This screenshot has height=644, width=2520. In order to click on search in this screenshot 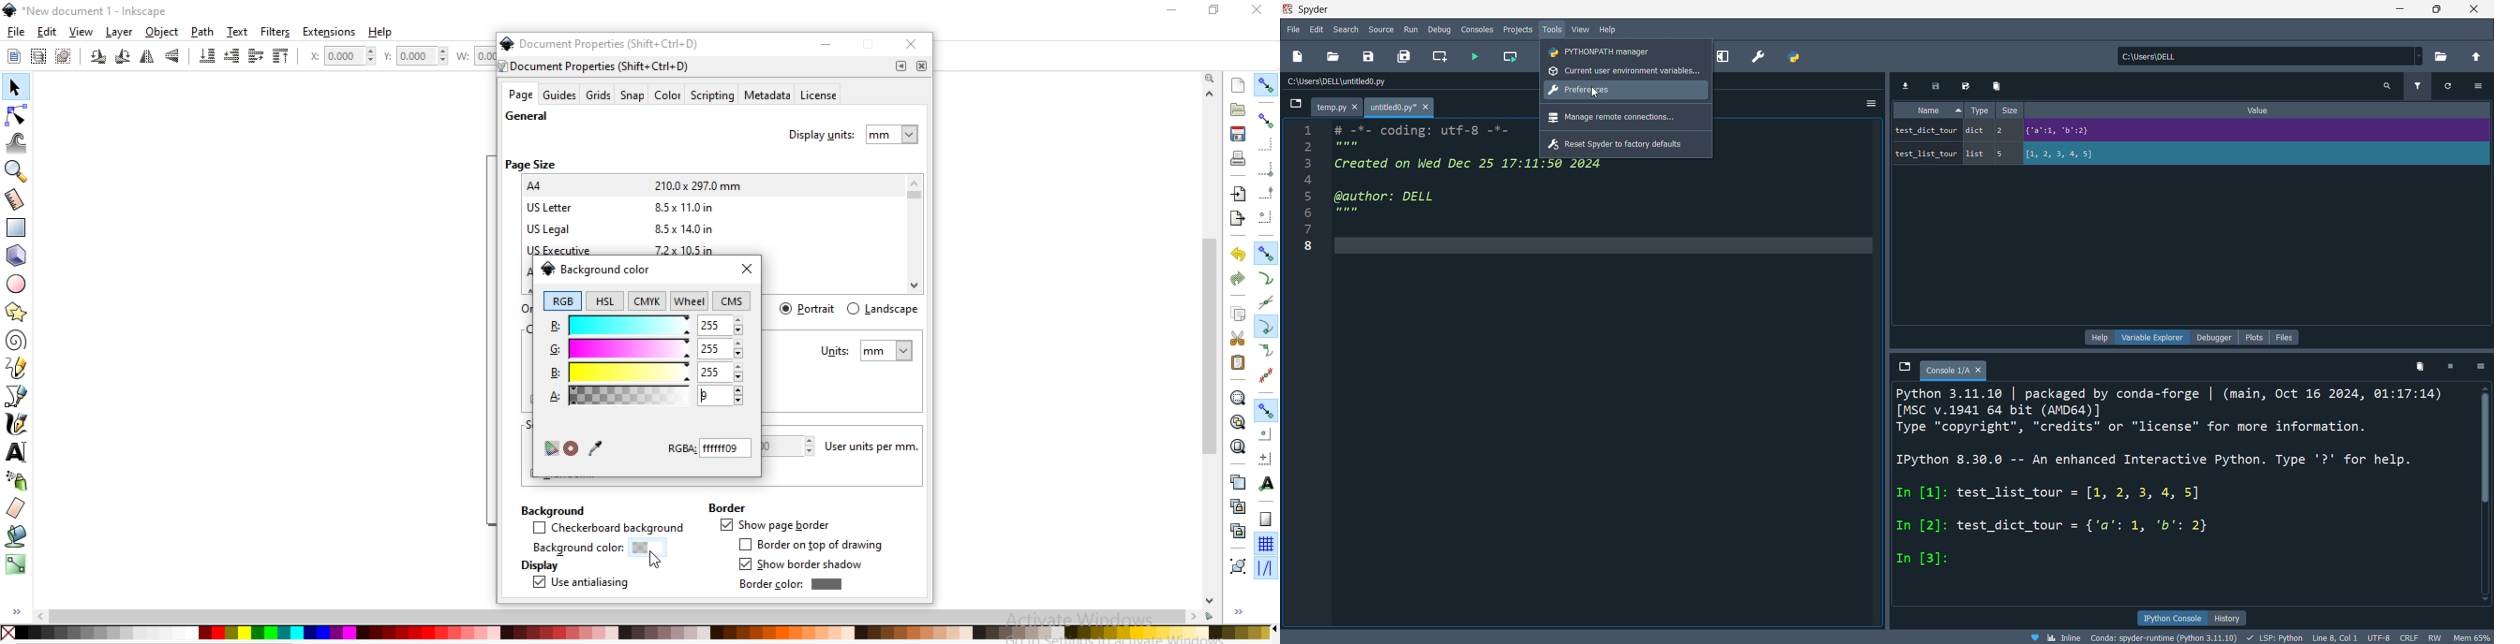, I will do `click(1346, 28)`.